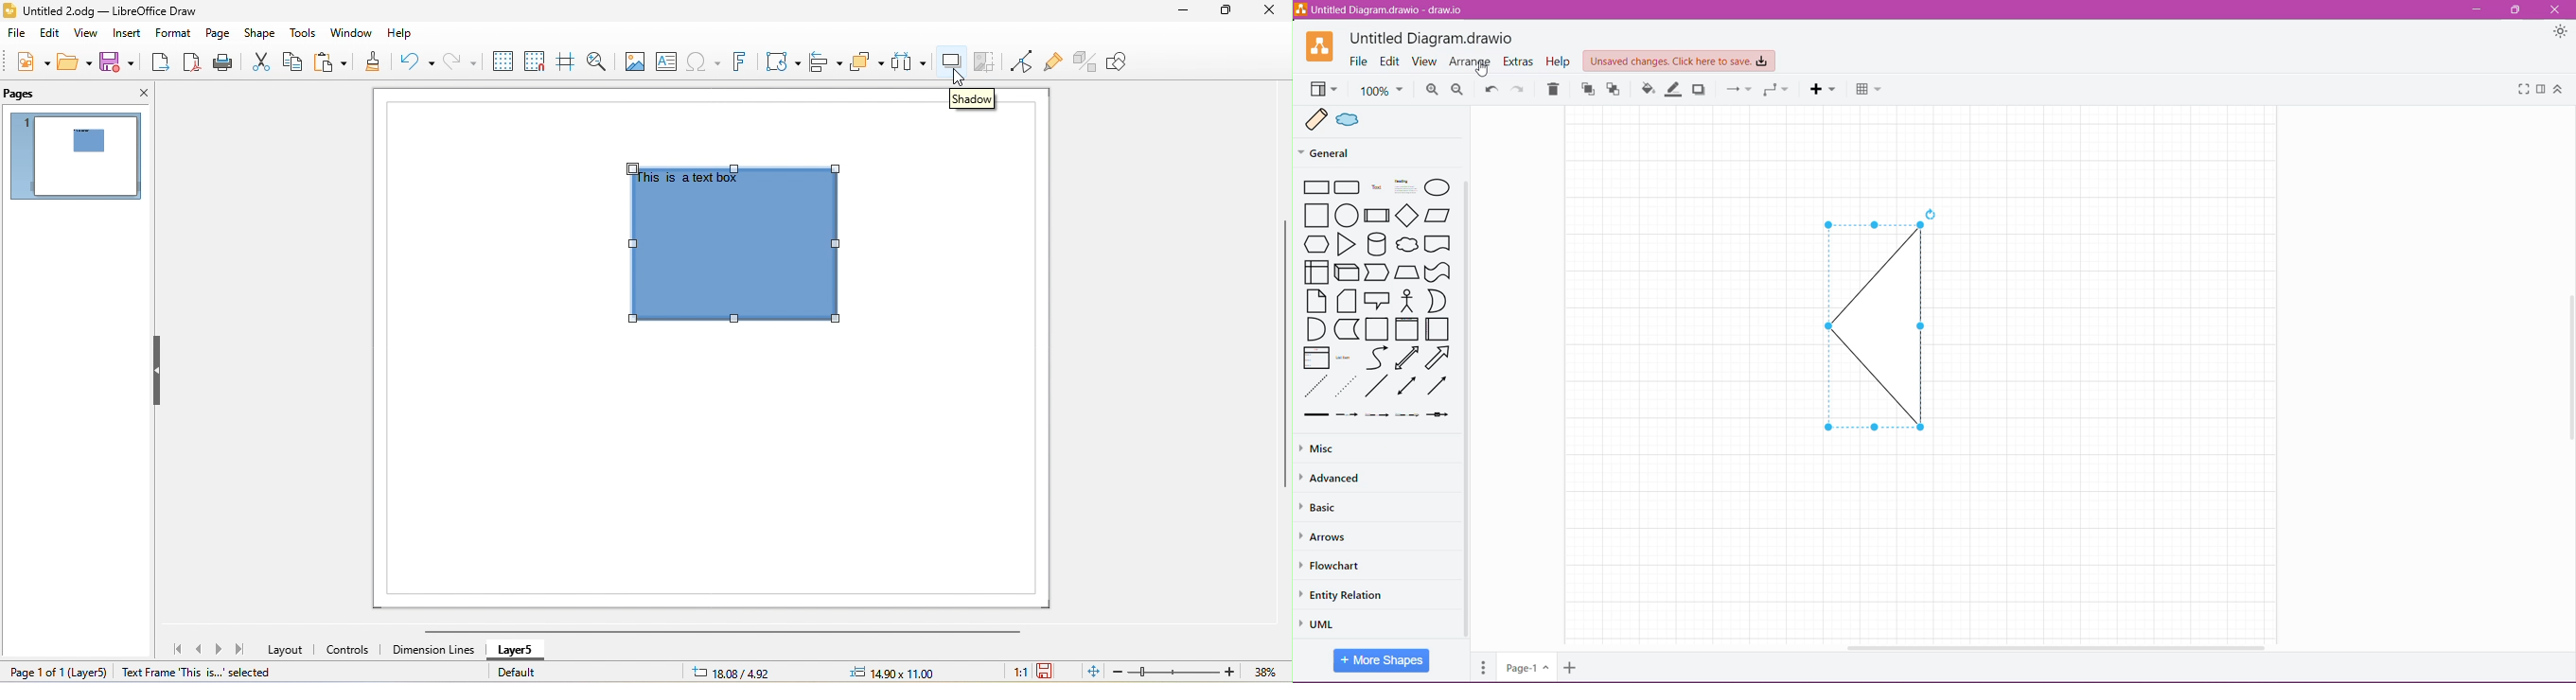 The height and width of the screenshot is (700, 2576). Describe the element at coordinates (1052, 62) in the screenshot. I see `show gluepoint function` at that location.